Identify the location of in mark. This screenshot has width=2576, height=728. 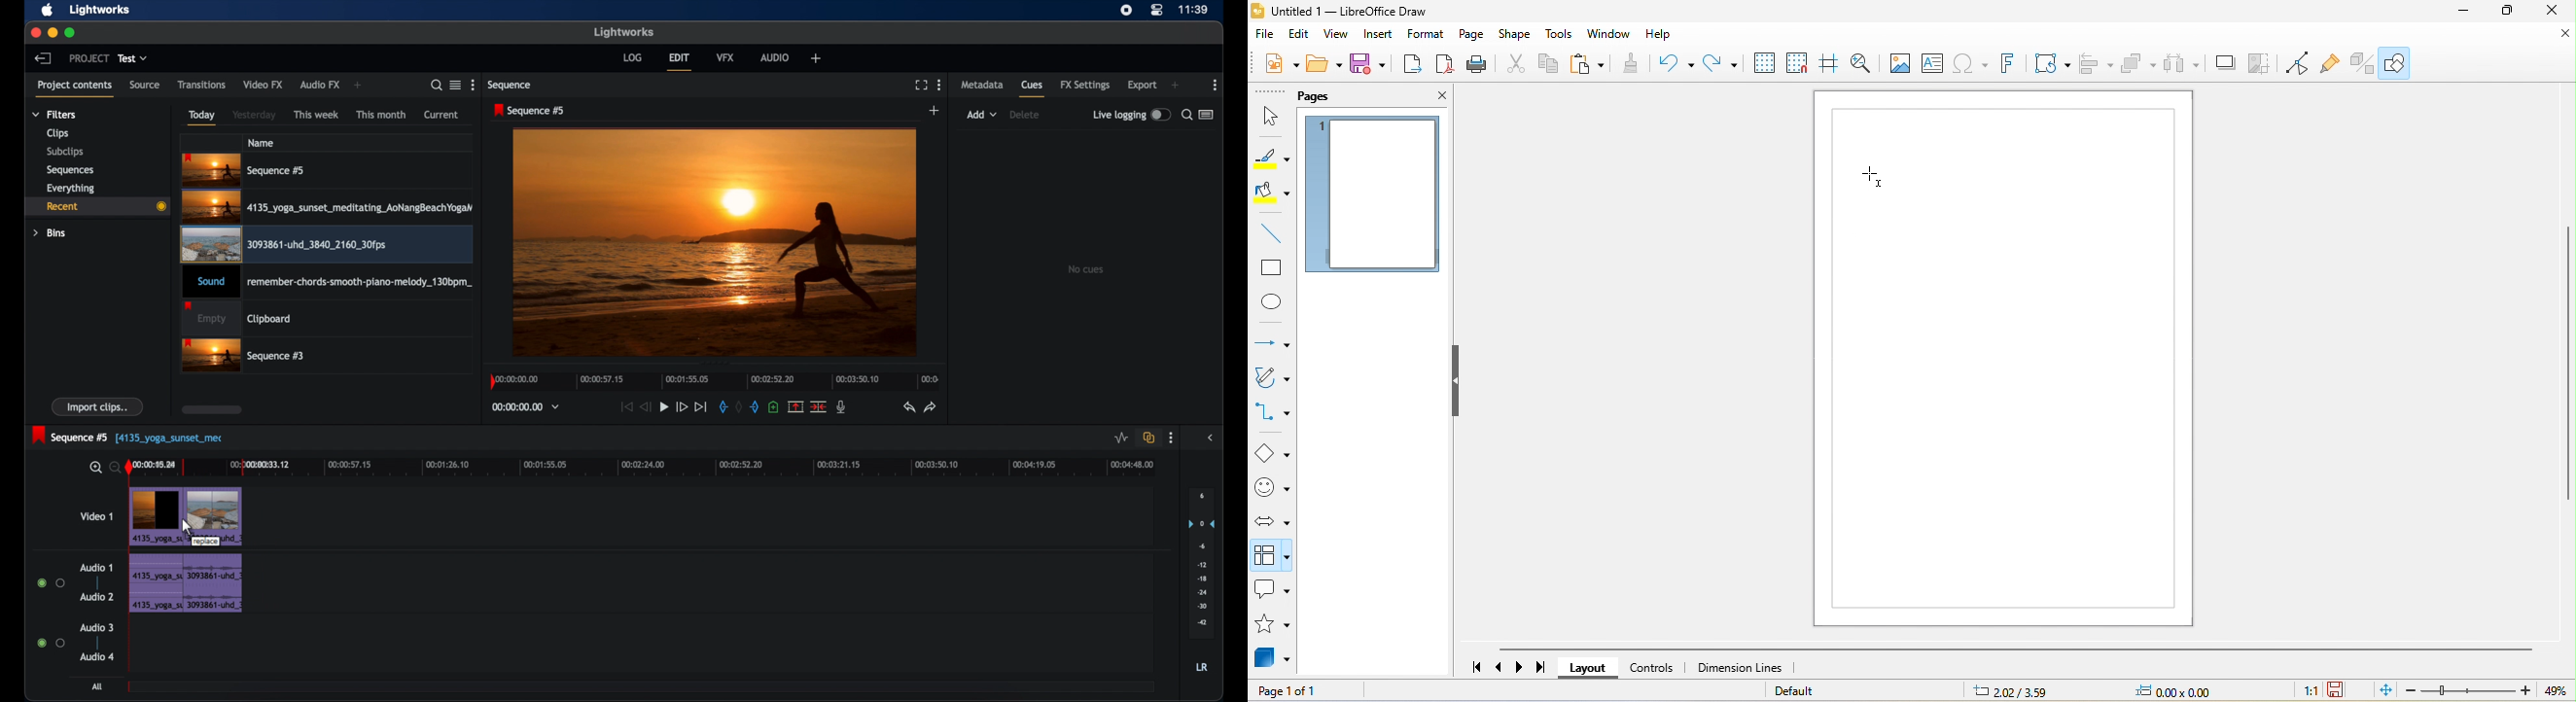
(722, 408).